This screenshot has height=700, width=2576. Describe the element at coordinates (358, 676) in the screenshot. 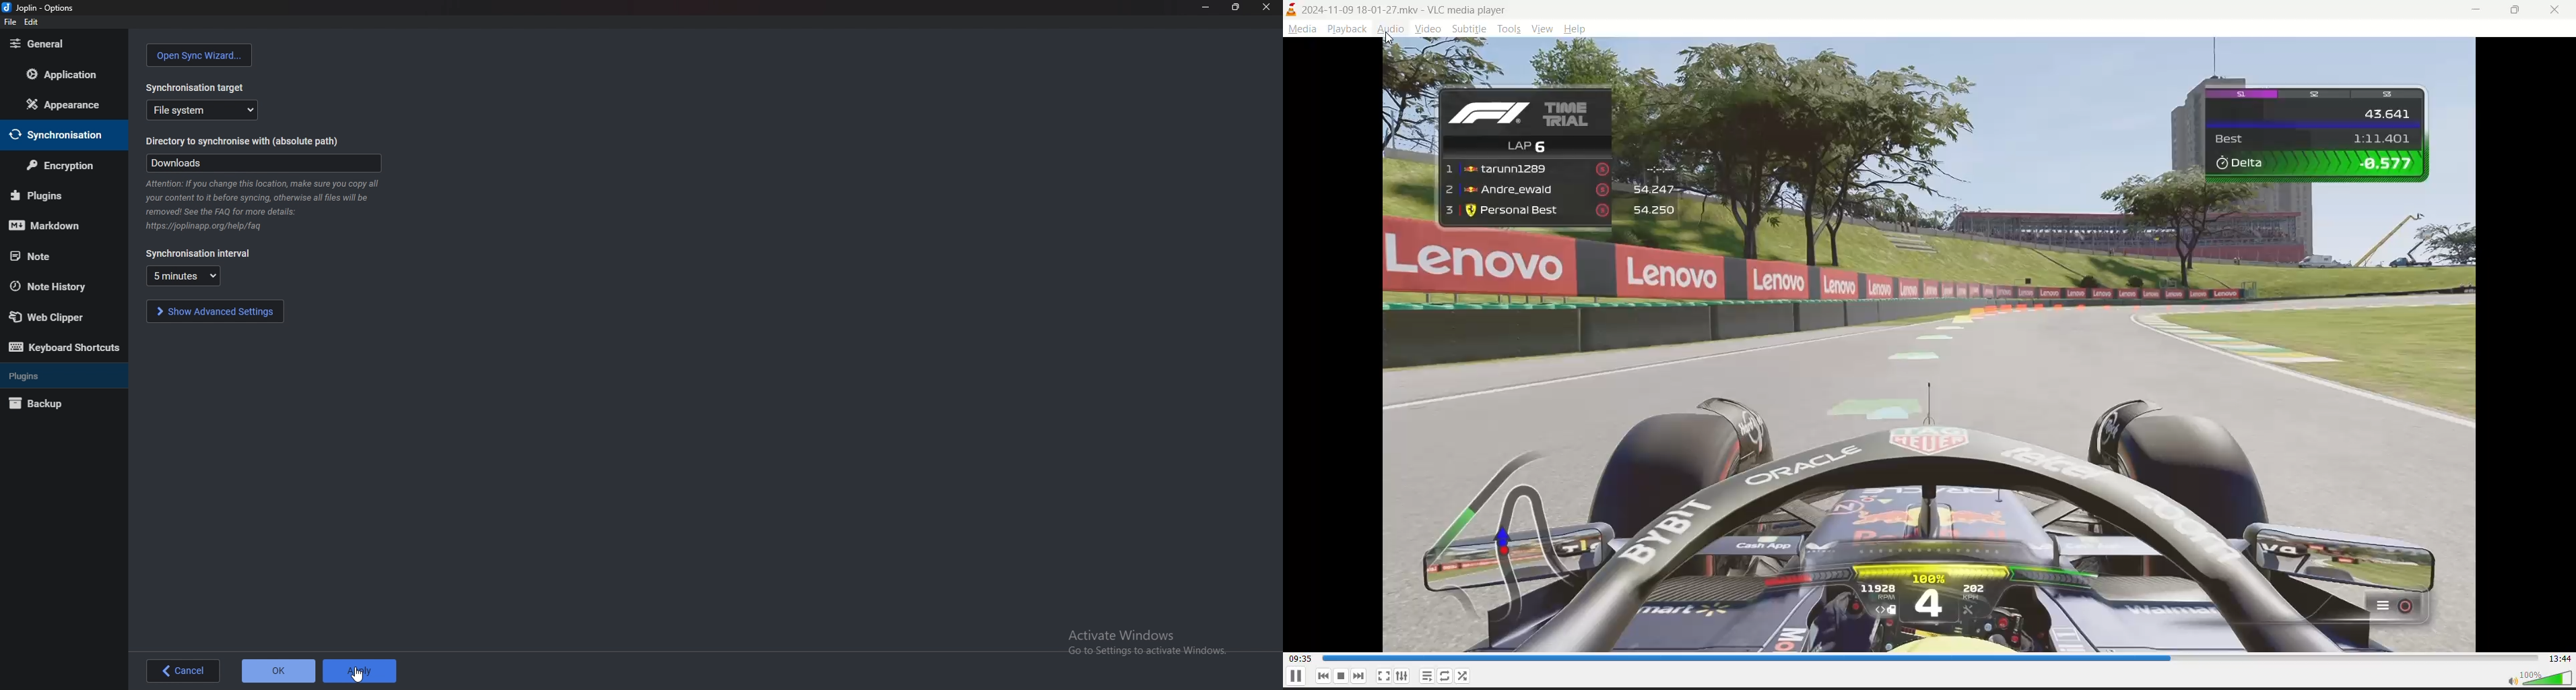

I see `Cursor` at that location.